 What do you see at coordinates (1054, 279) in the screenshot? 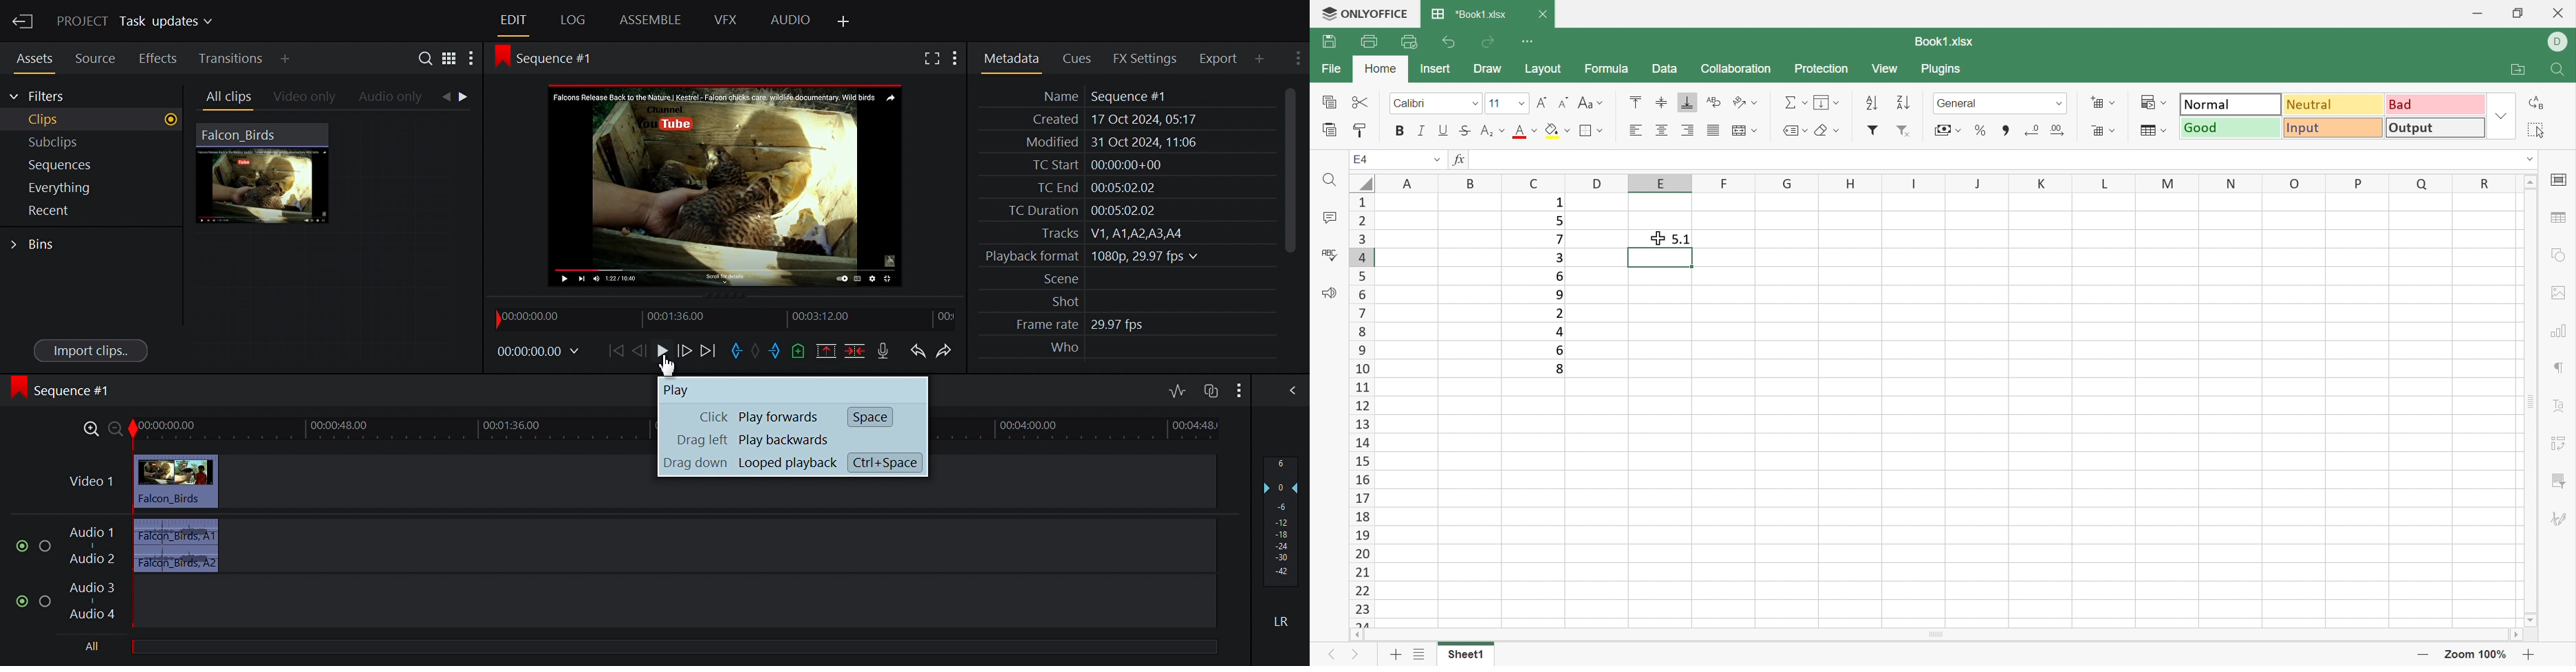
I see `Scene` at bounding box center [1054, 279].